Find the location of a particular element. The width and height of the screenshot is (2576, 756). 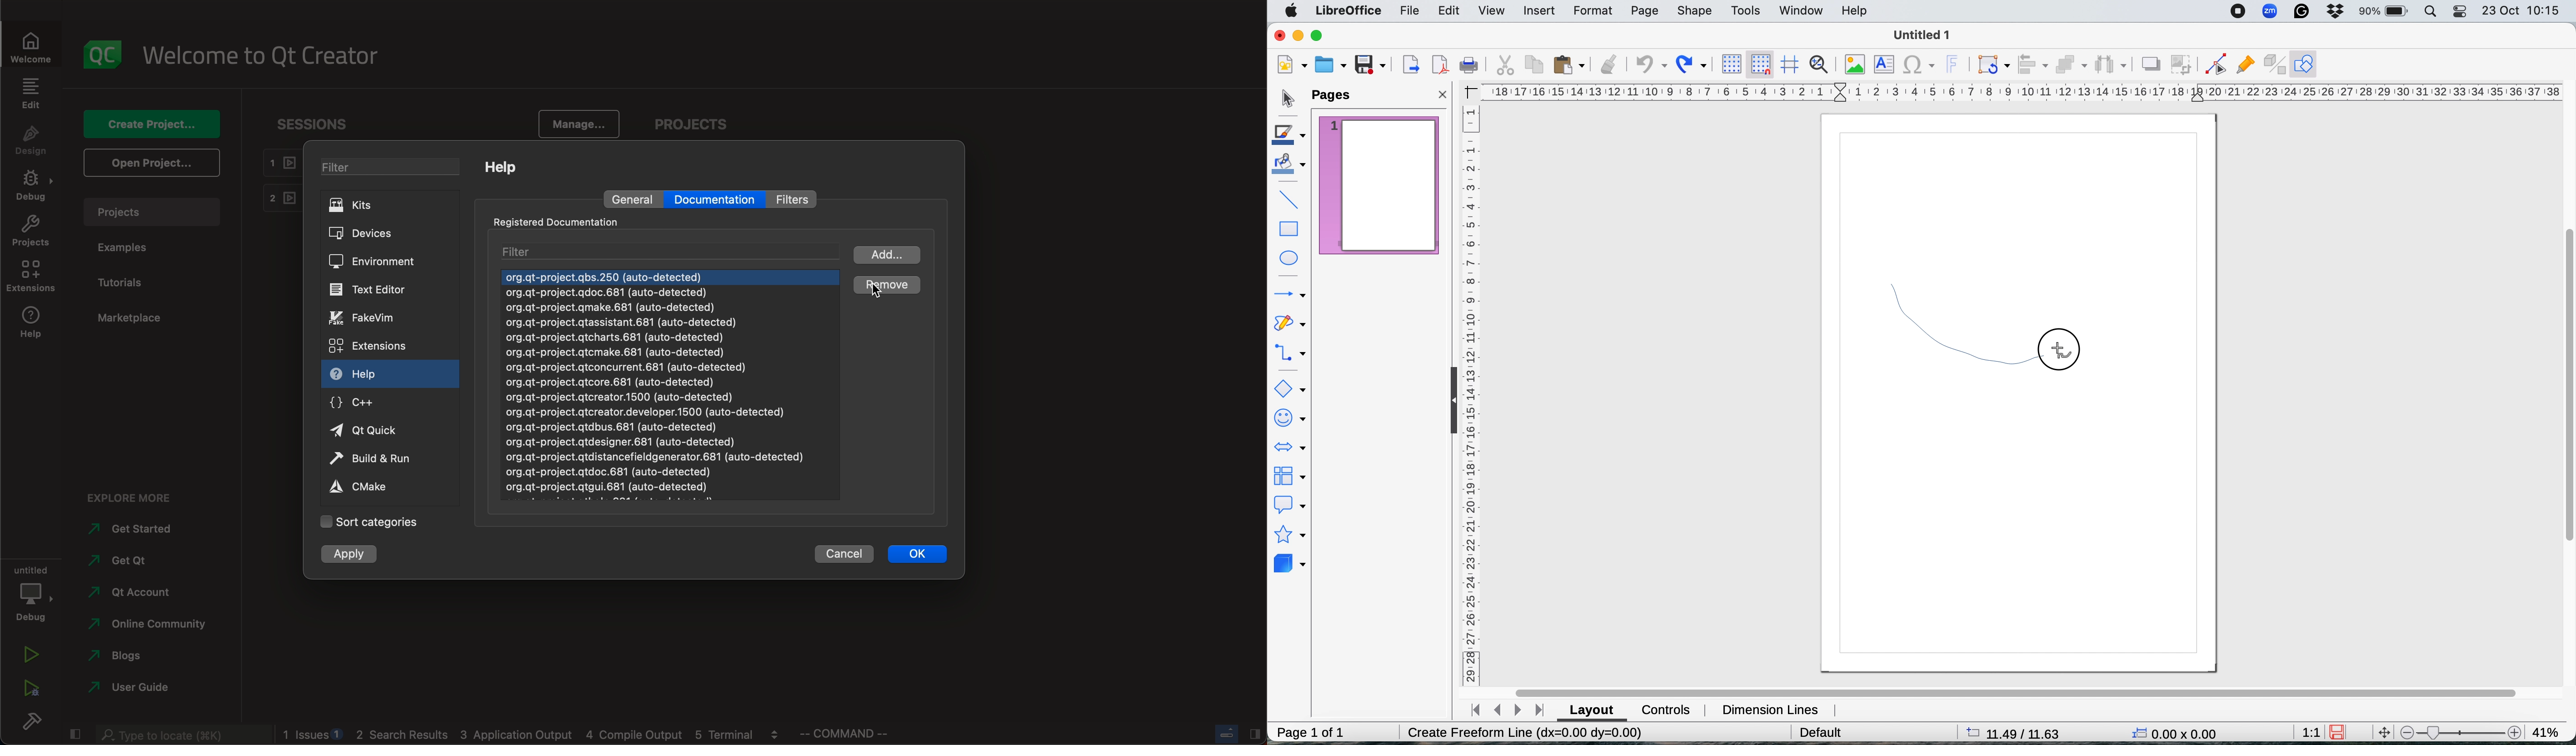

move is located at coordinates (2385, 732).